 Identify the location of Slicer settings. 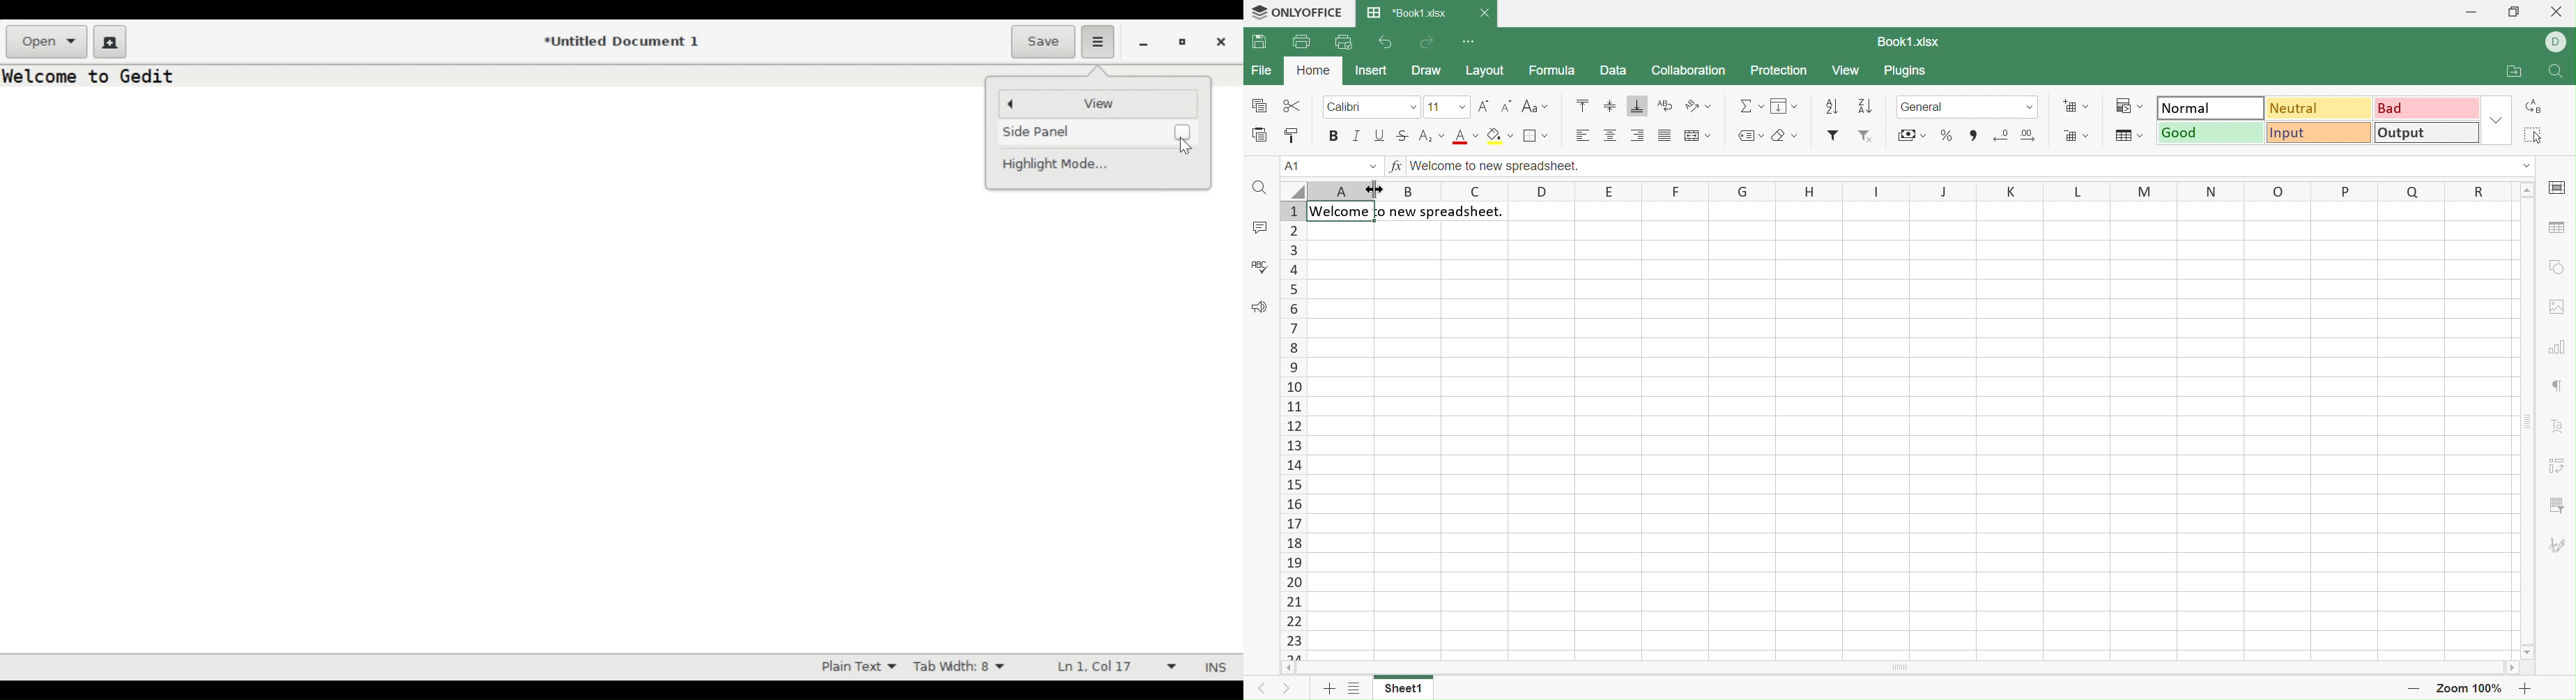
(2556, 505).